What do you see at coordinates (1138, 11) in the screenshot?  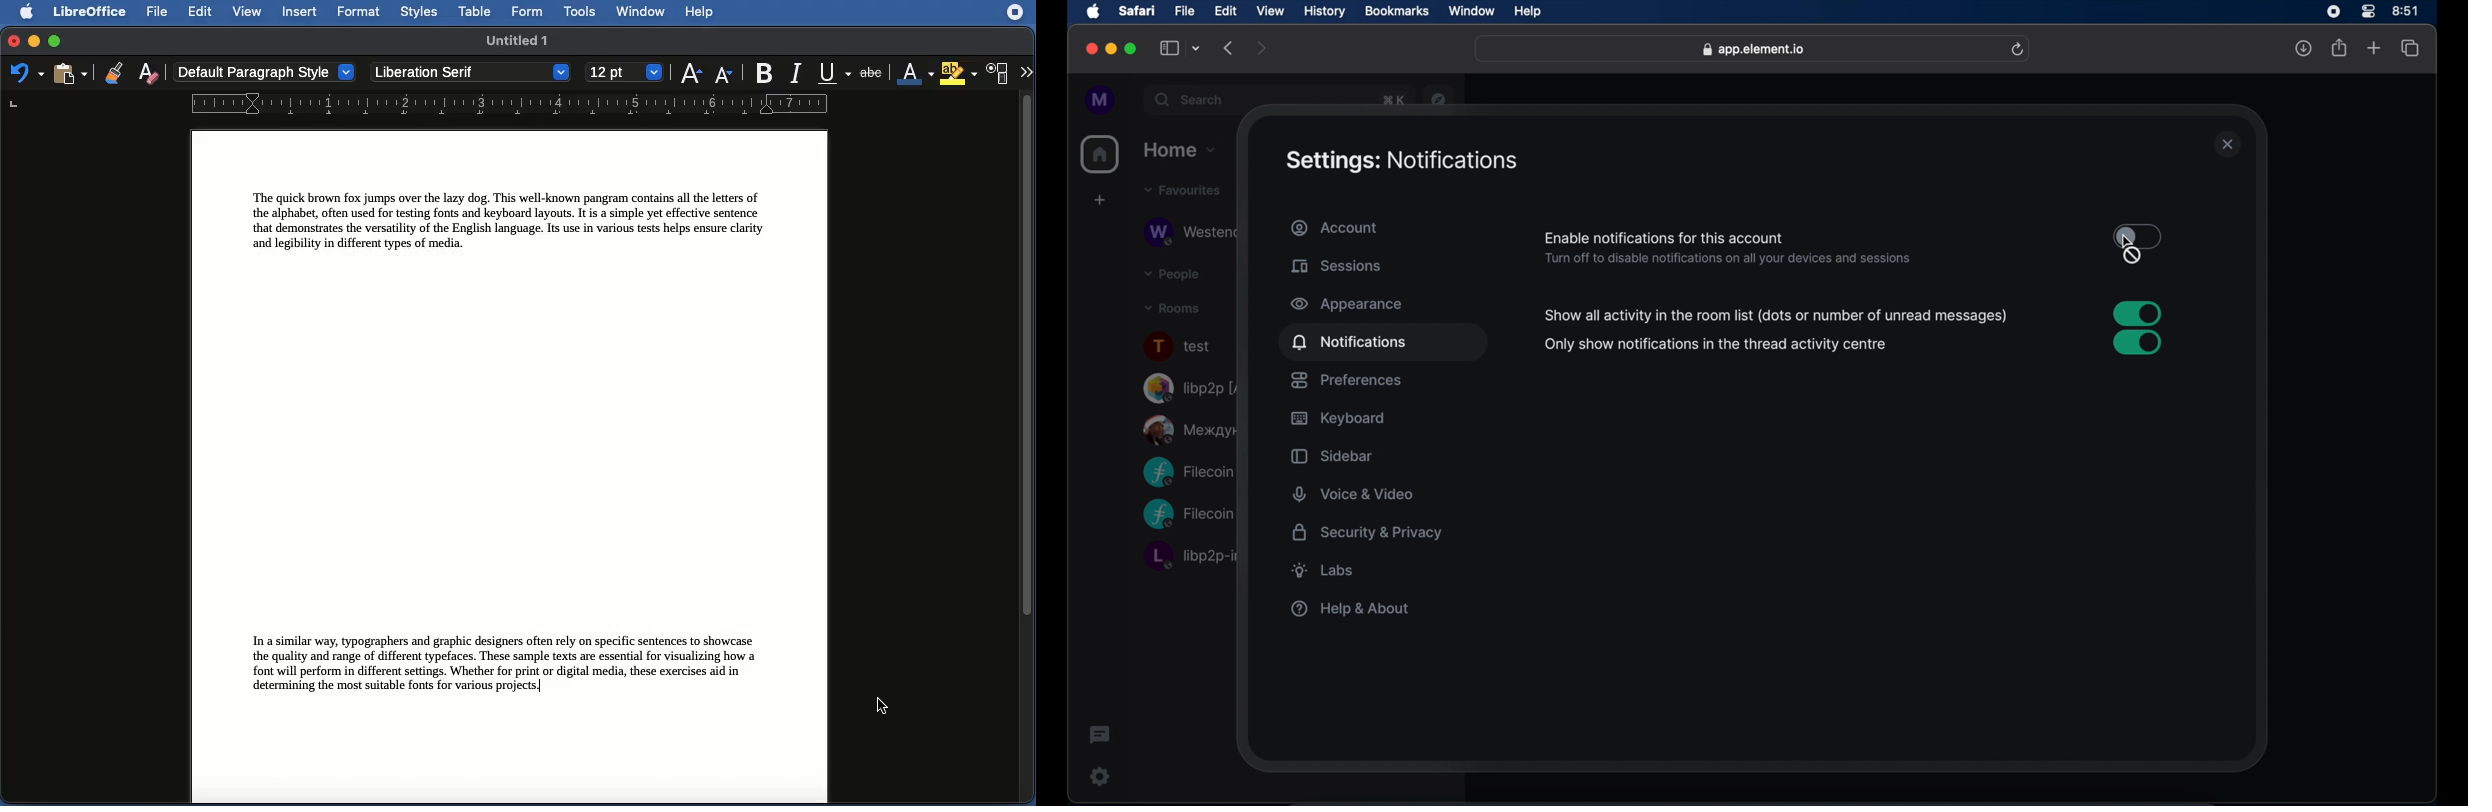 I see `safari` at bounding box center [1138, 11].